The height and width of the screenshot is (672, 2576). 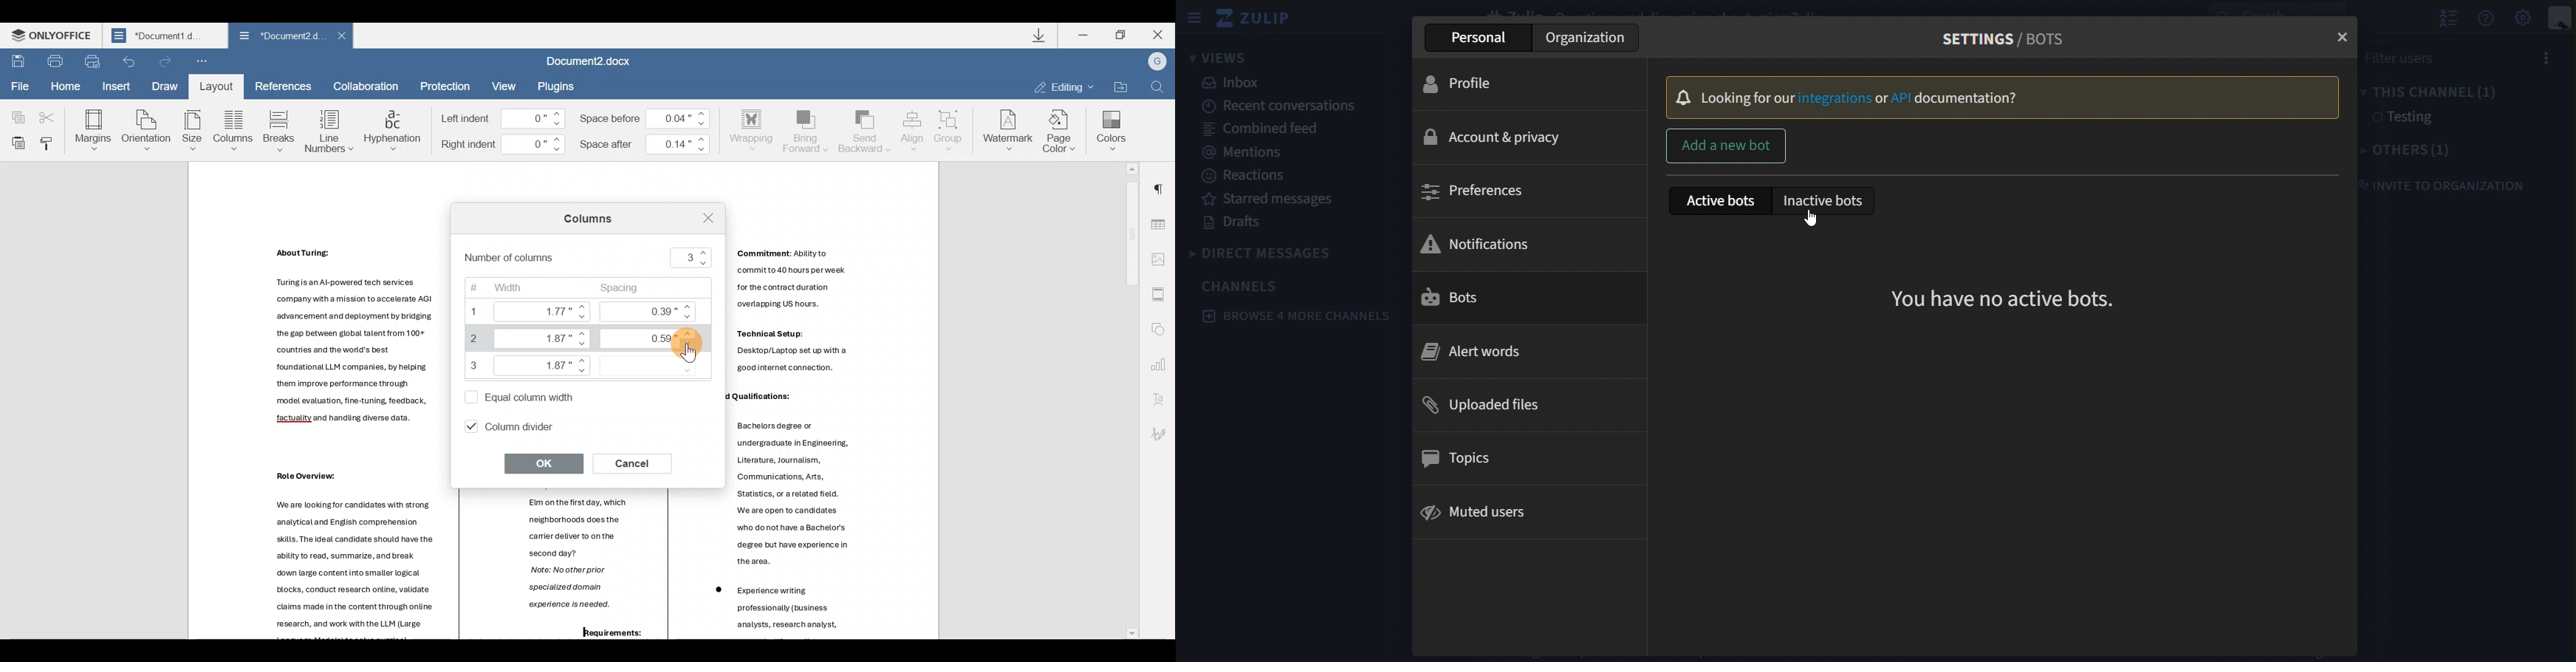 What do you see at coordinates (1290, 105) in the screenshot?
I see `recent conversations` at bounding box center [1290, 105].